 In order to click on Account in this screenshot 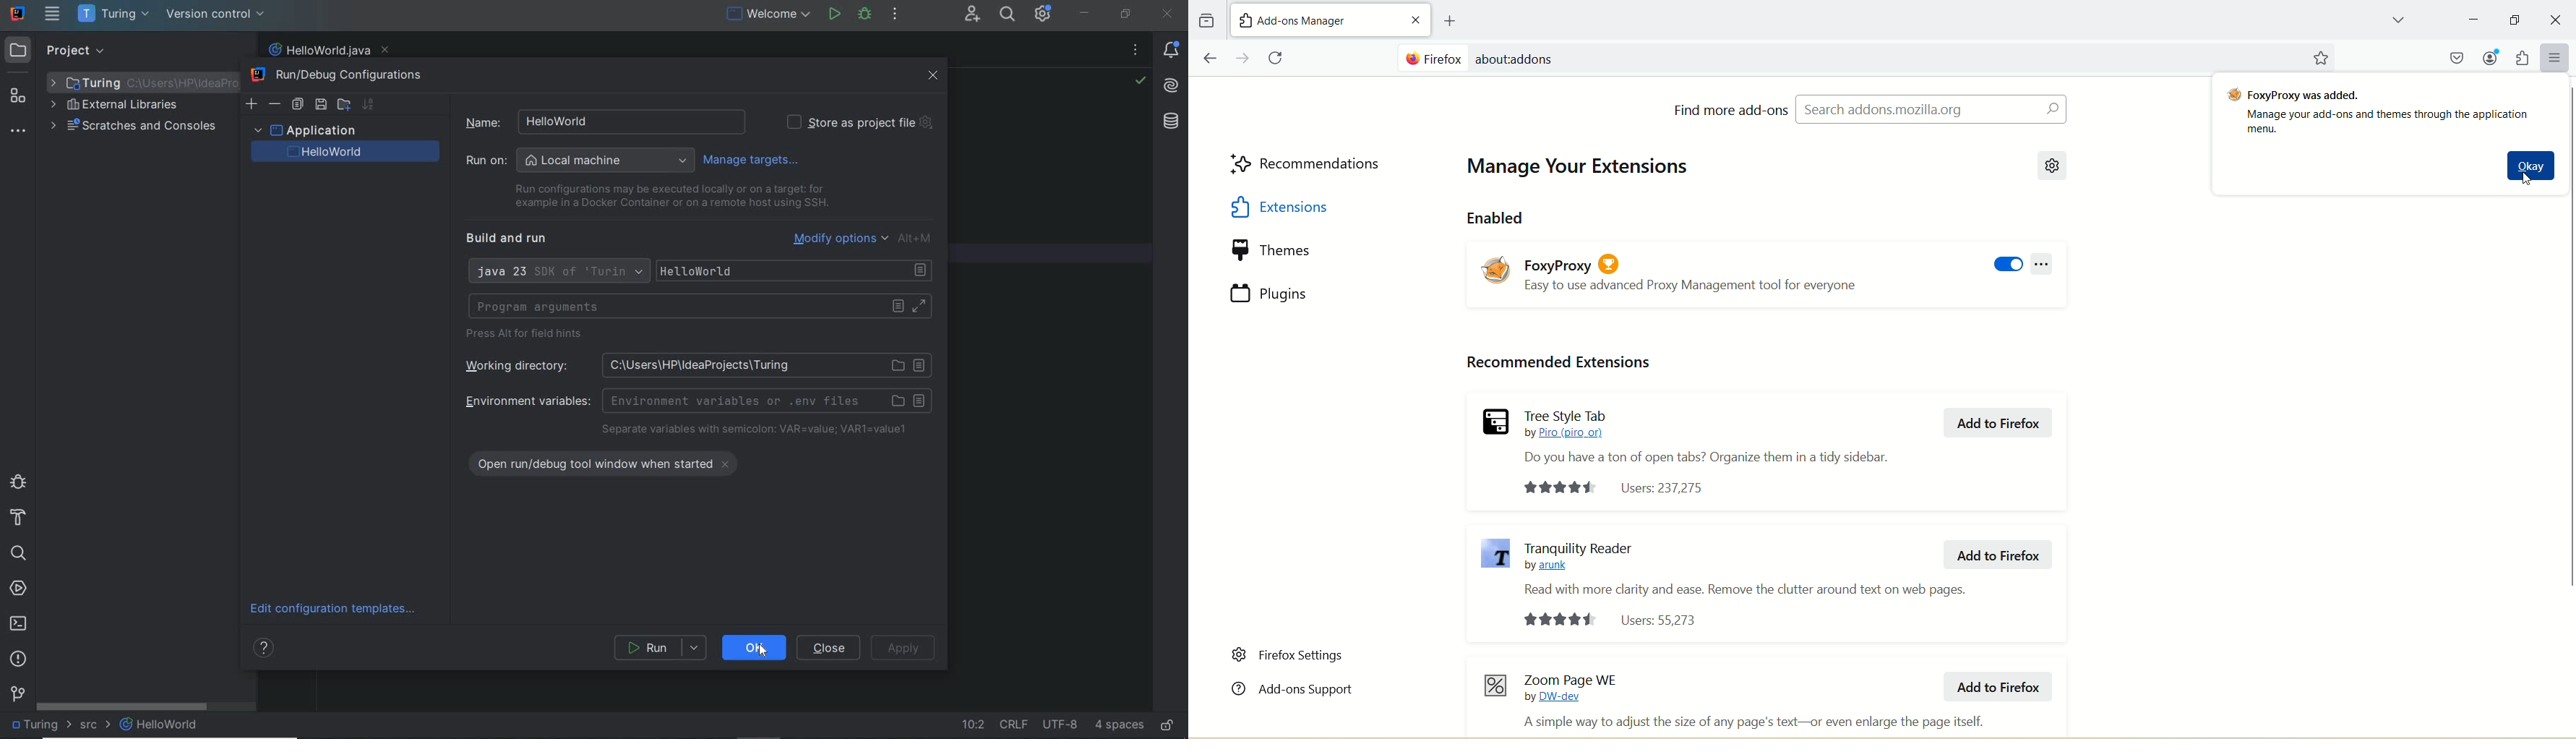, I will do `click(2490, 57)`.